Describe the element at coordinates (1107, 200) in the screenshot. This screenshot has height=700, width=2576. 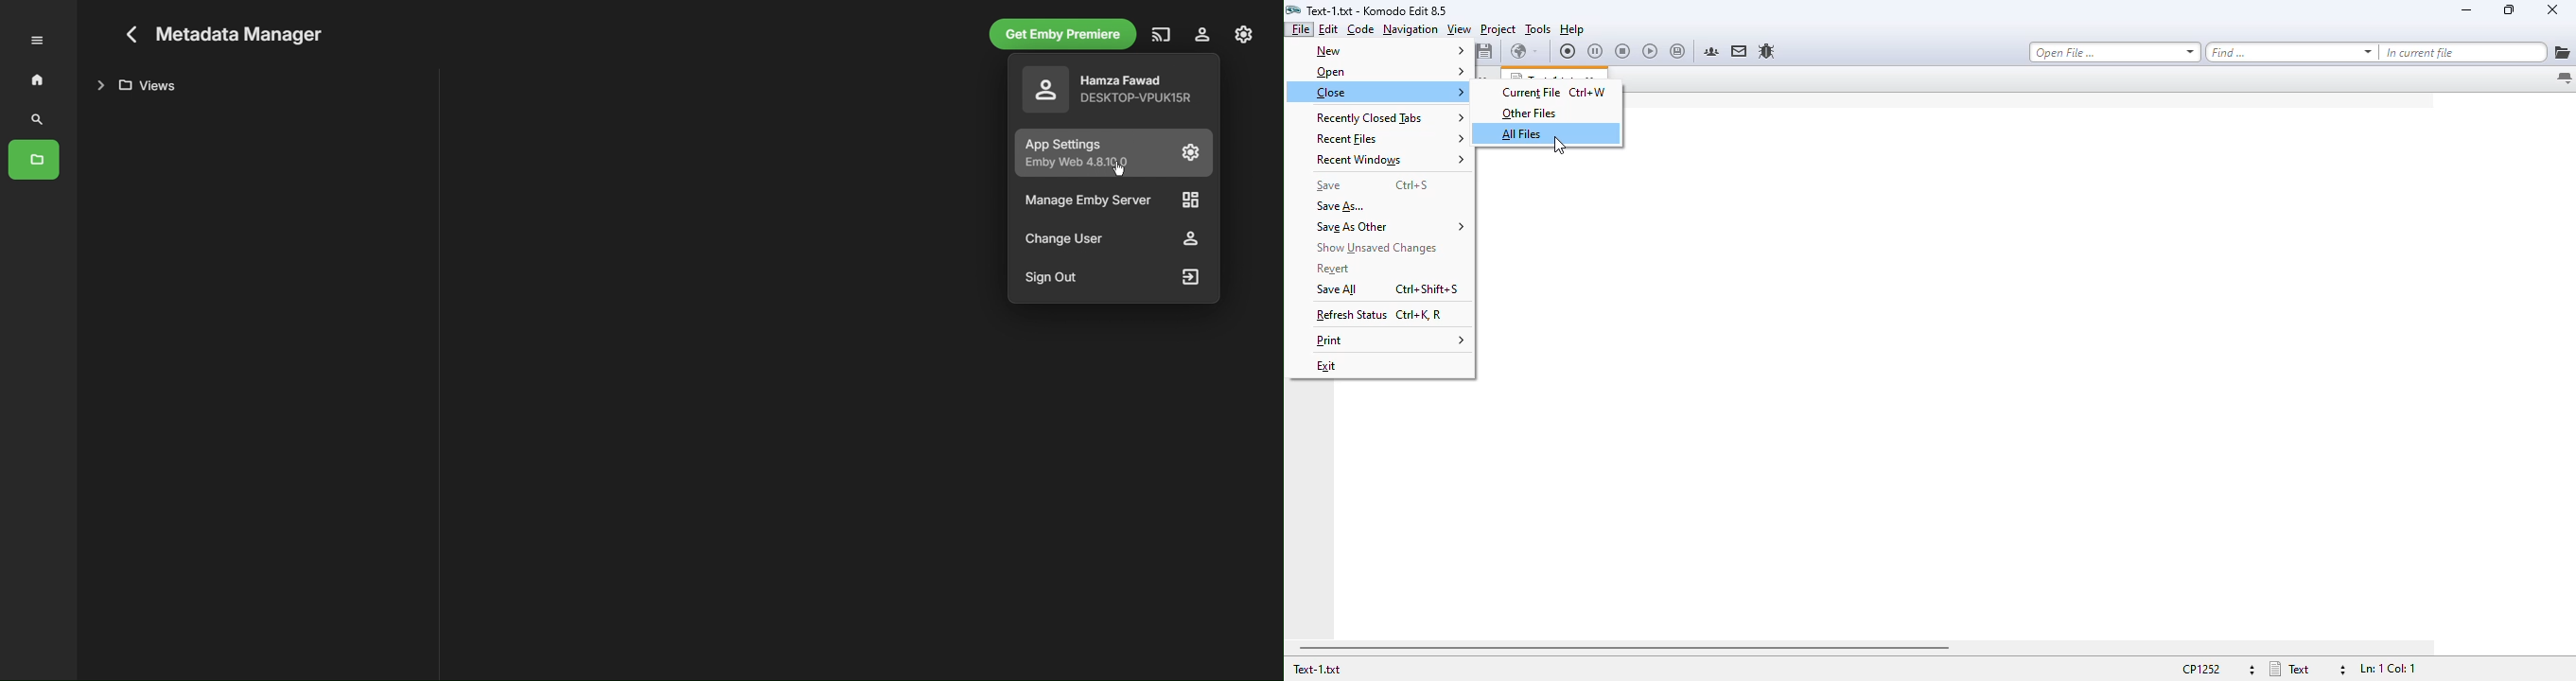
I see `Manage Emby Server` at that location.